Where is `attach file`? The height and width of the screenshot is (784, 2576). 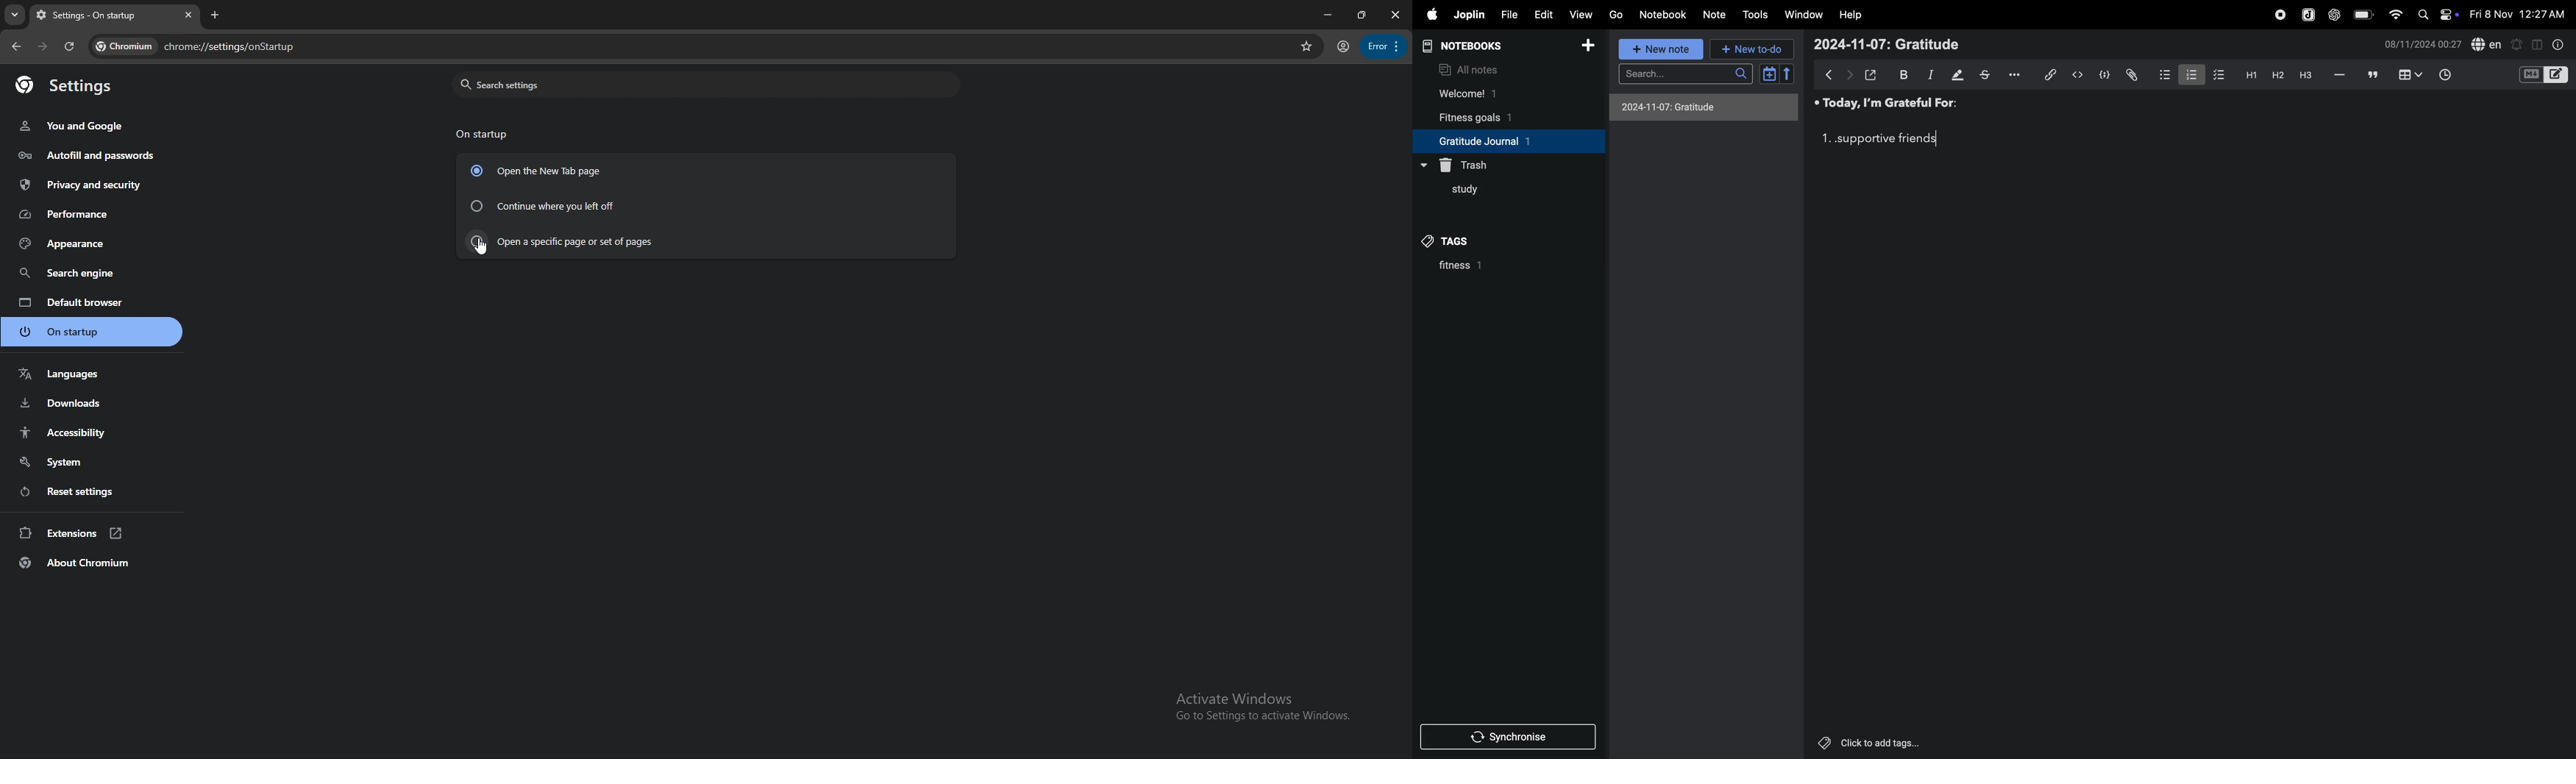
attach file is located at coordinates (2131, 74).